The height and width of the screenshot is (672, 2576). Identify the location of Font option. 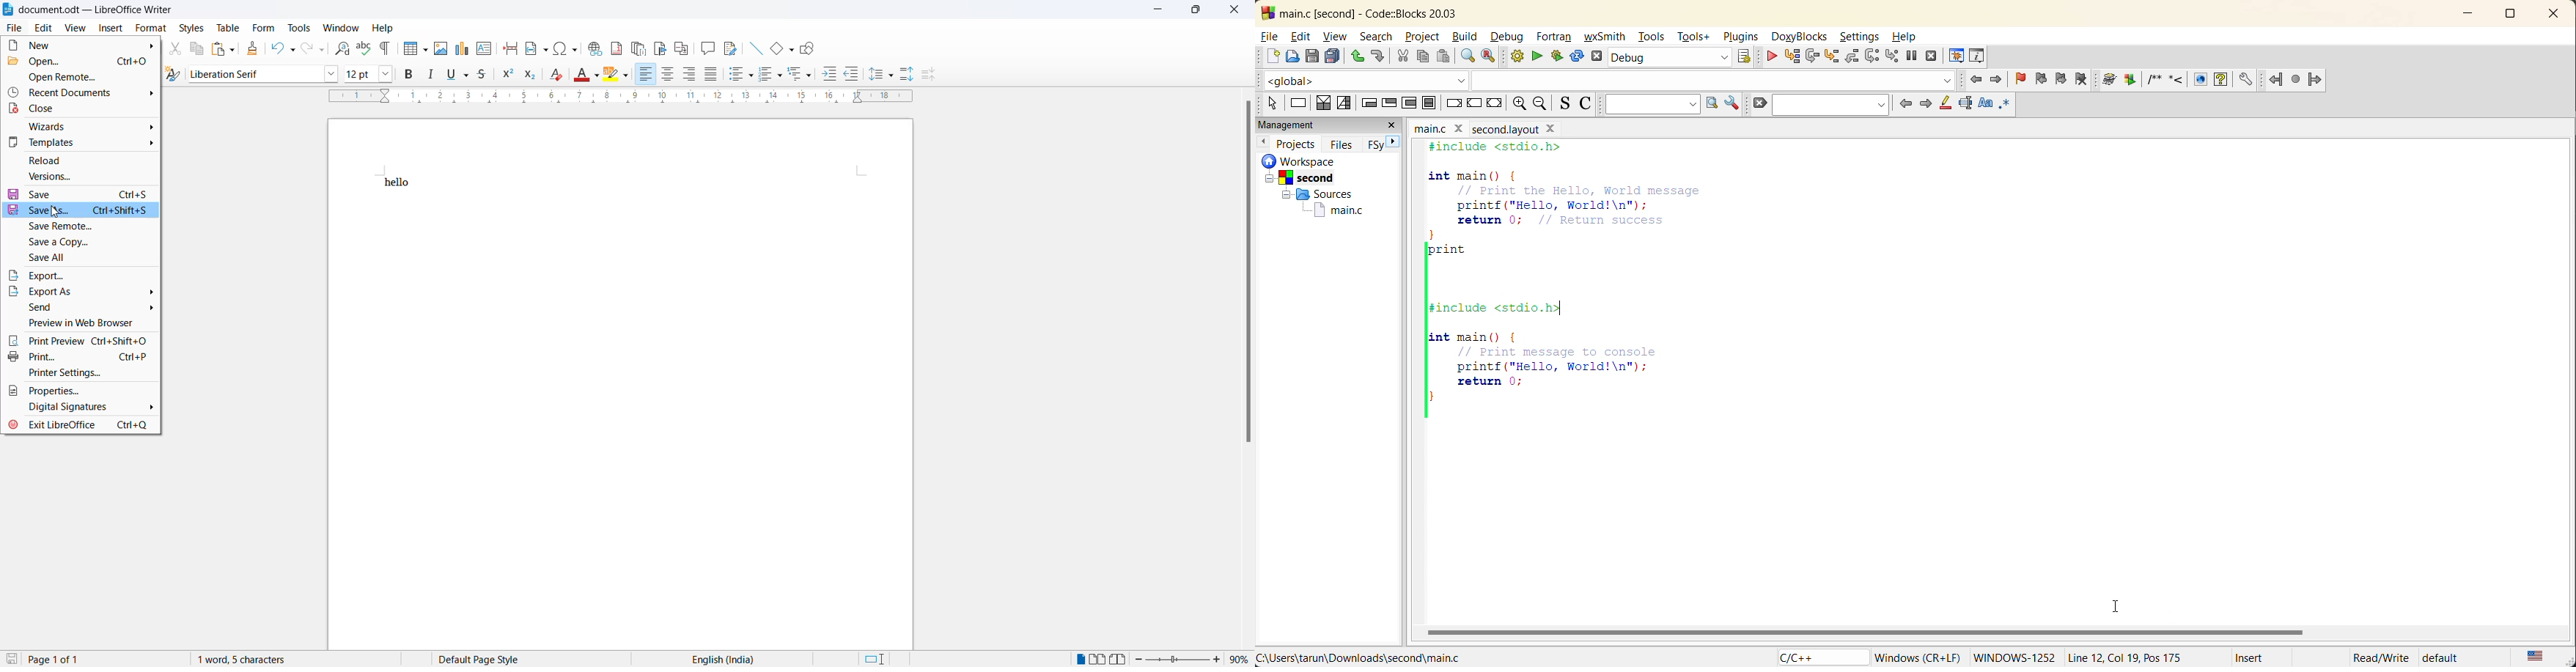
(332, 74).